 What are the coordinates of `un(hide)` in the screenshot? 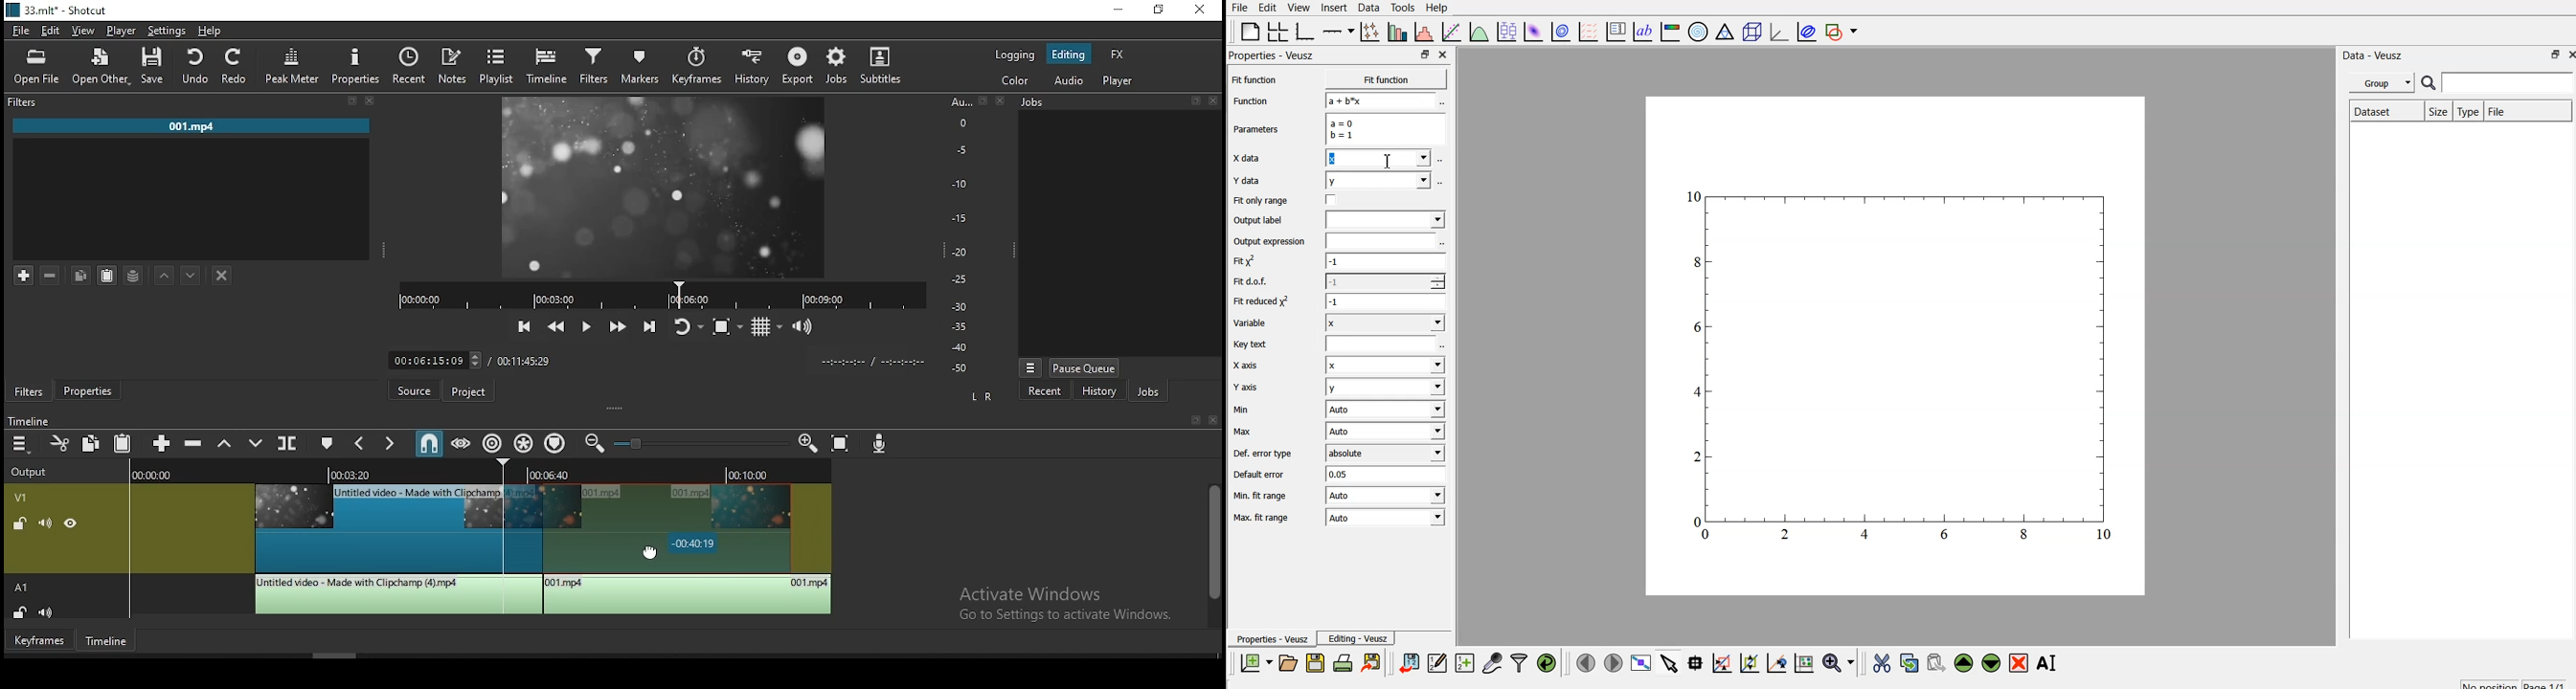 It's located at (69, 524).